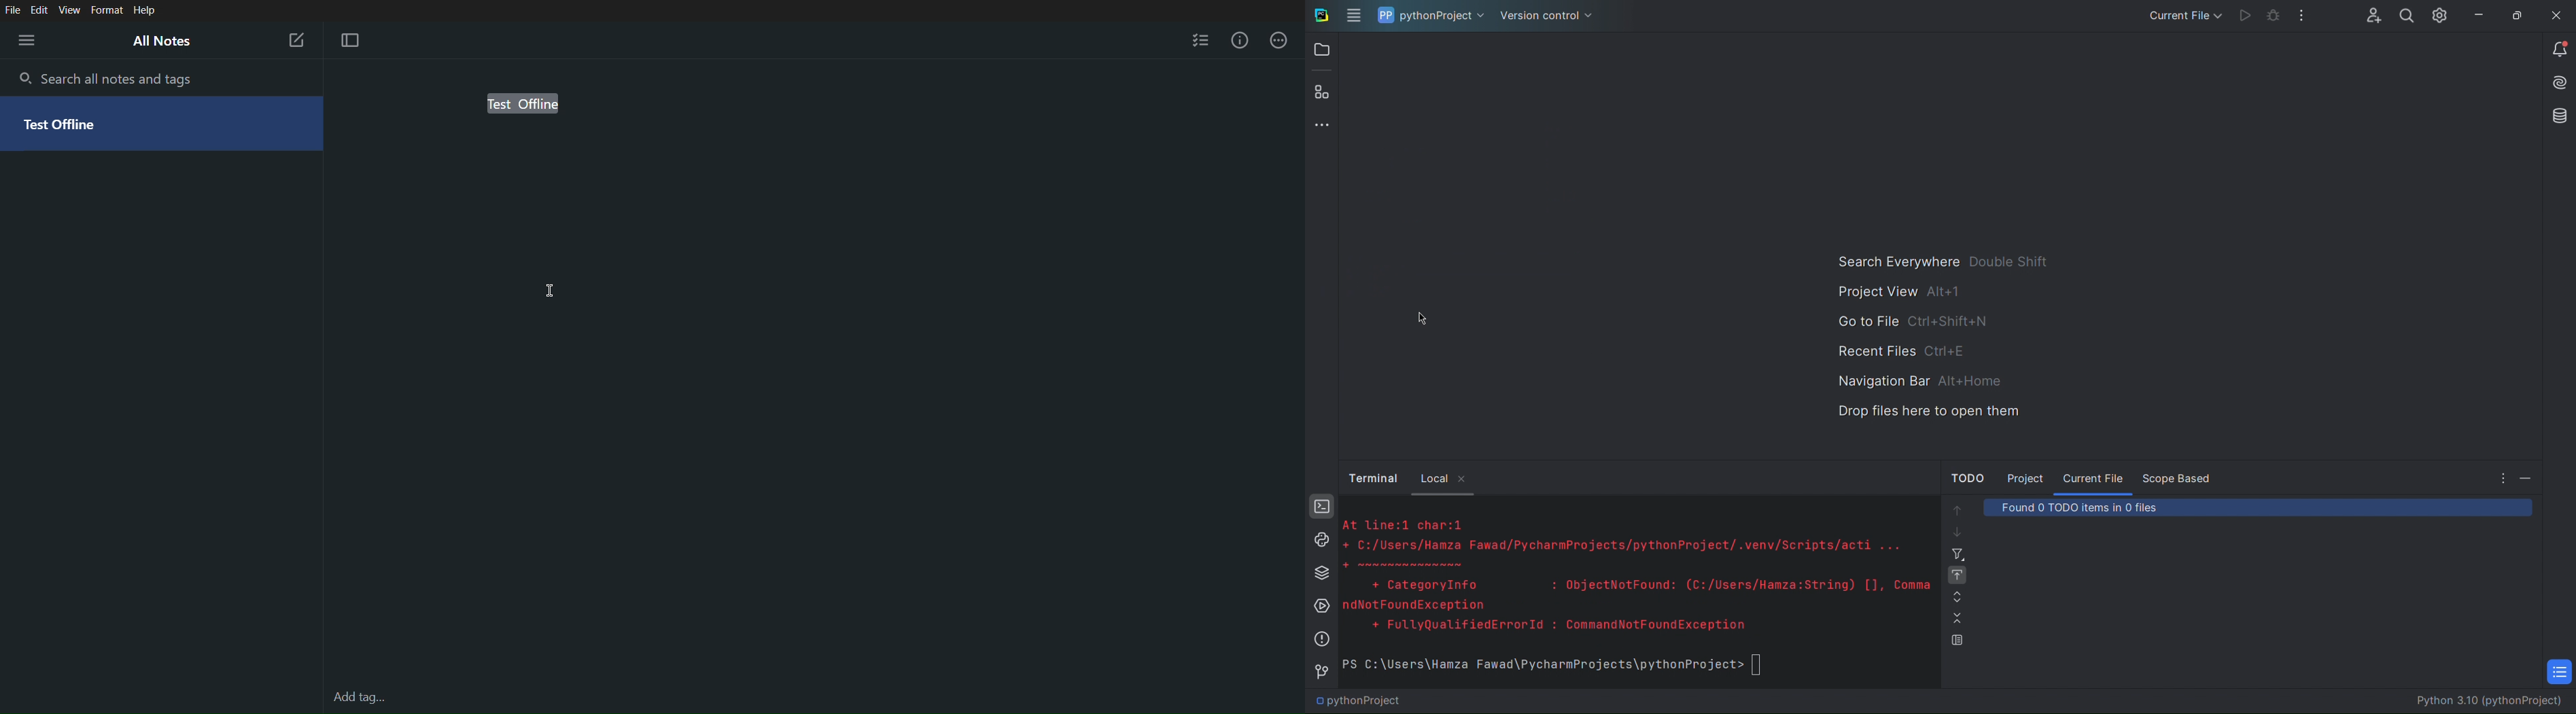  Describe the element at coordinates (551, 290) in the screenshot. I see `cursor` at that location.